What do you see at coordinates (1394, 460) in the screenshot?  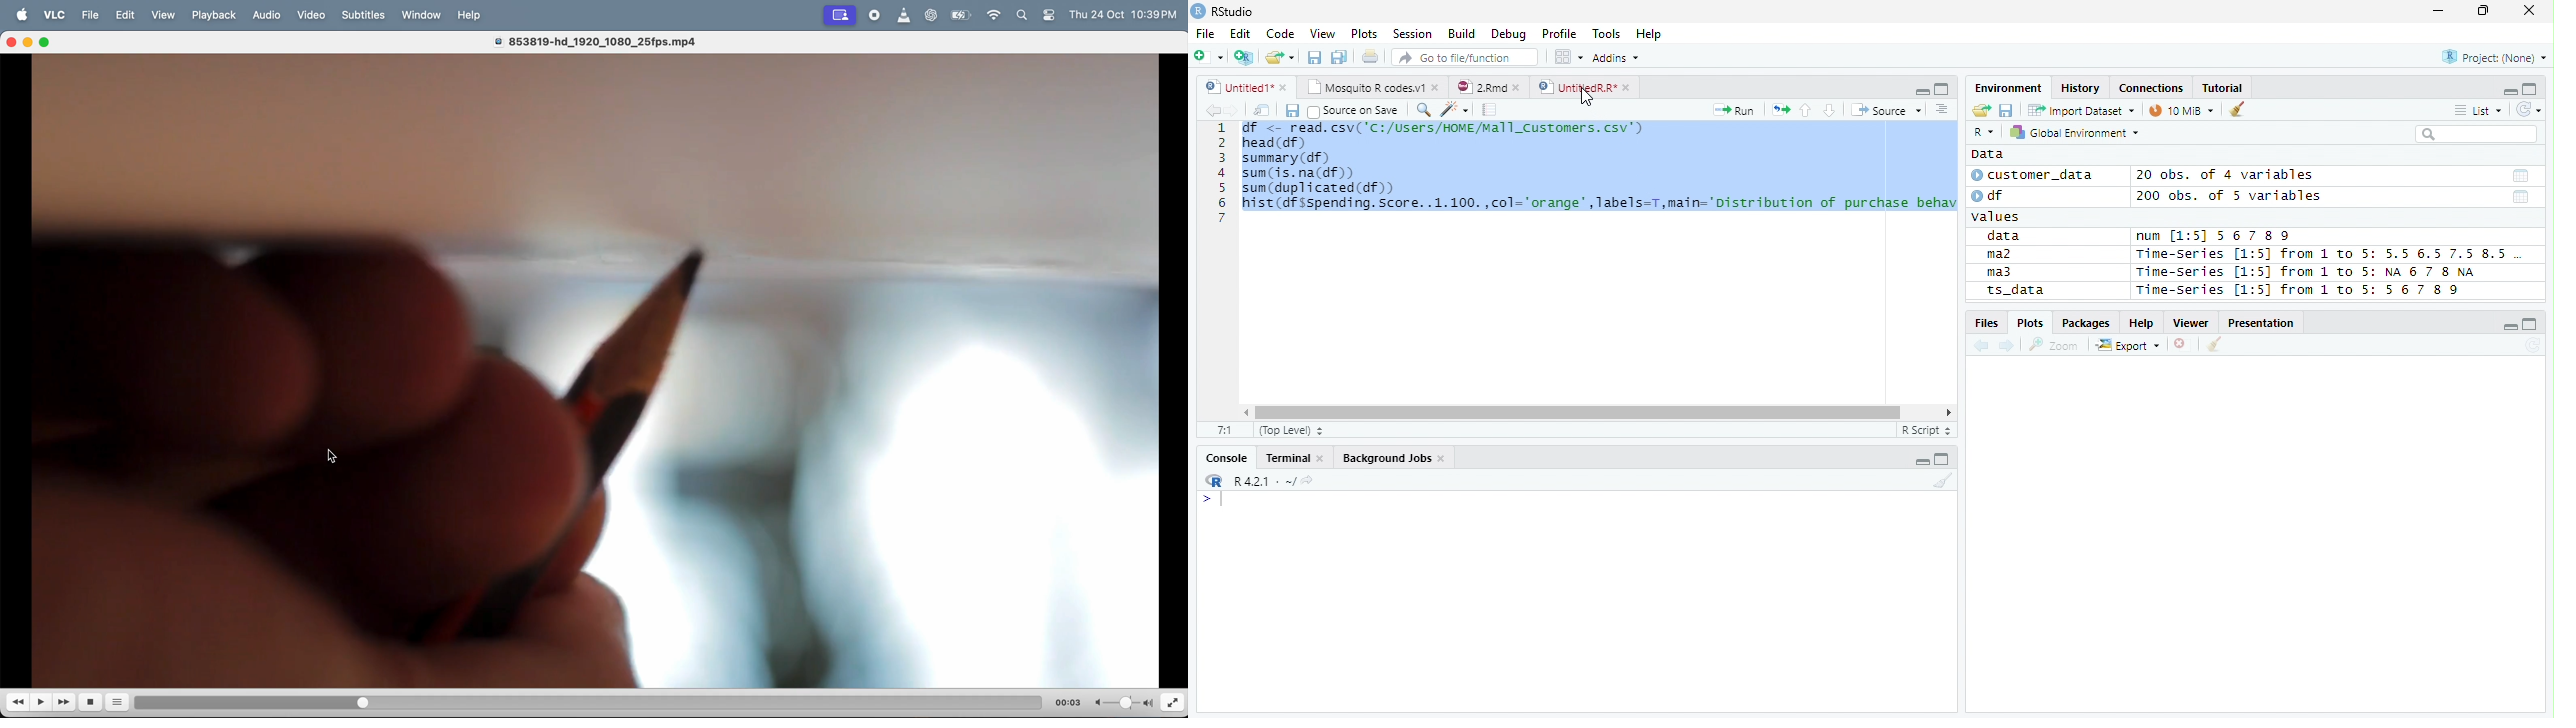 I see `Background jobs` at bounding box center [1394, 460].